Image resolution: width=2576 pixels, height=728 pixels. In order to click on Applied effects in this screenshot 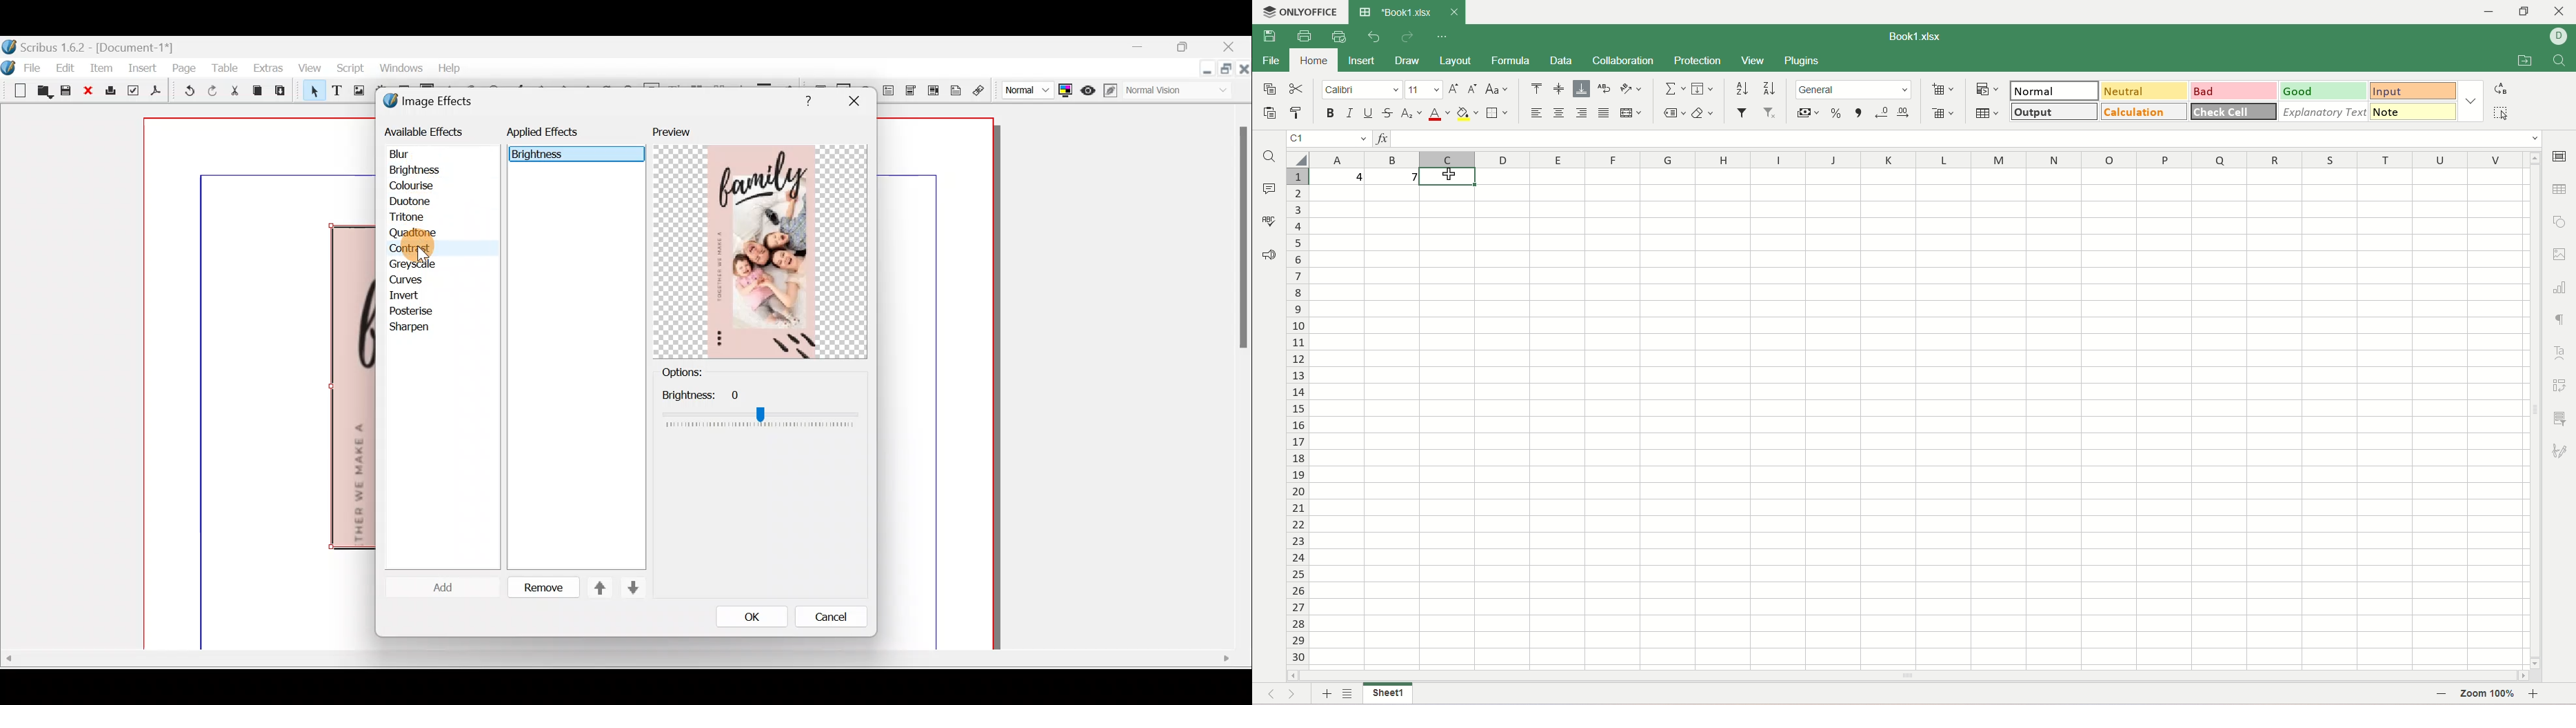, I will do `click(553, 135)`.